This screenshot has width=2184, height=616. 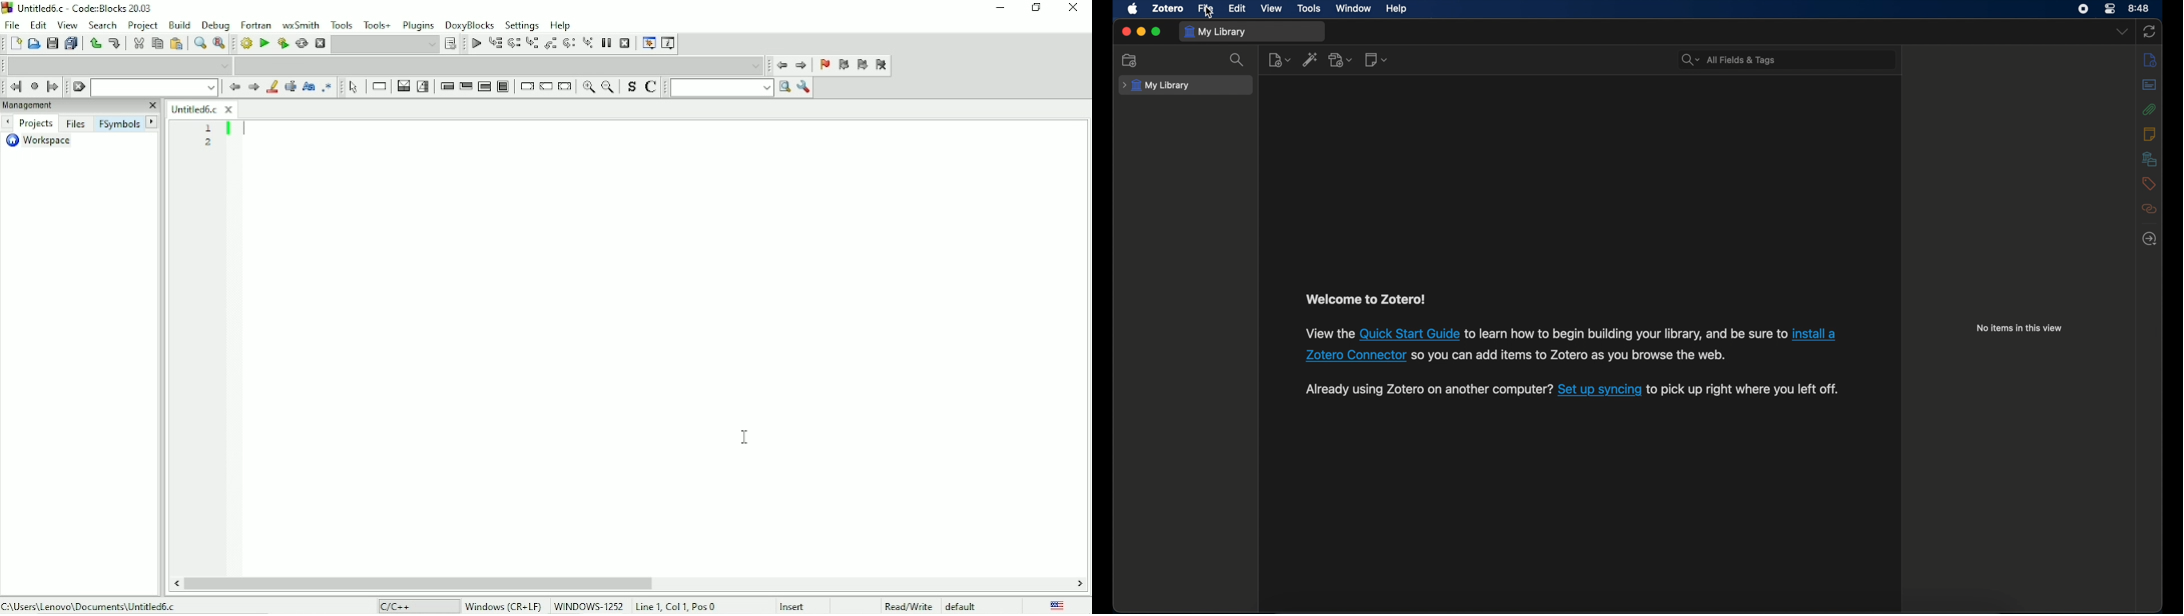 What do you see at coordinates (1058, 605) in the screenshot?
I see `Language` at bounding box center [1058, 605].